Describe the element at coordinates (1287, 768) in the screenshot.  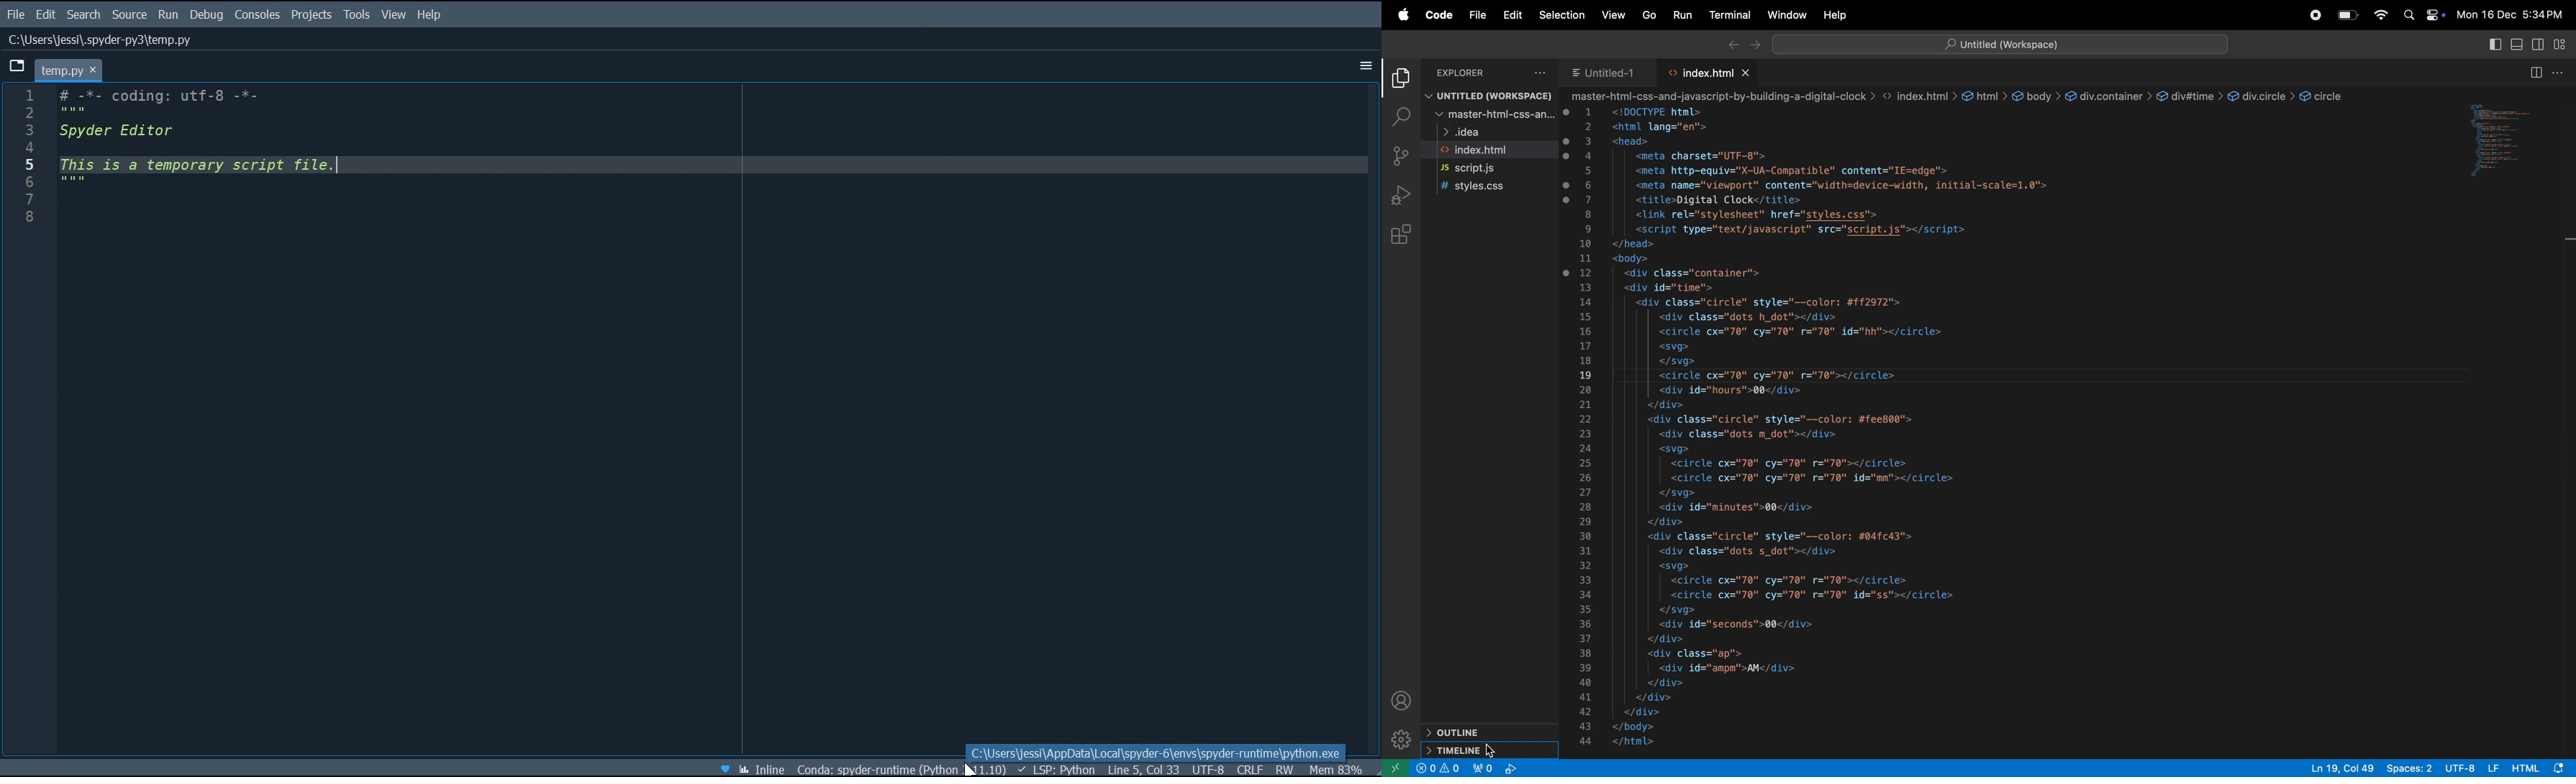
I see `File Permissions` at that location.